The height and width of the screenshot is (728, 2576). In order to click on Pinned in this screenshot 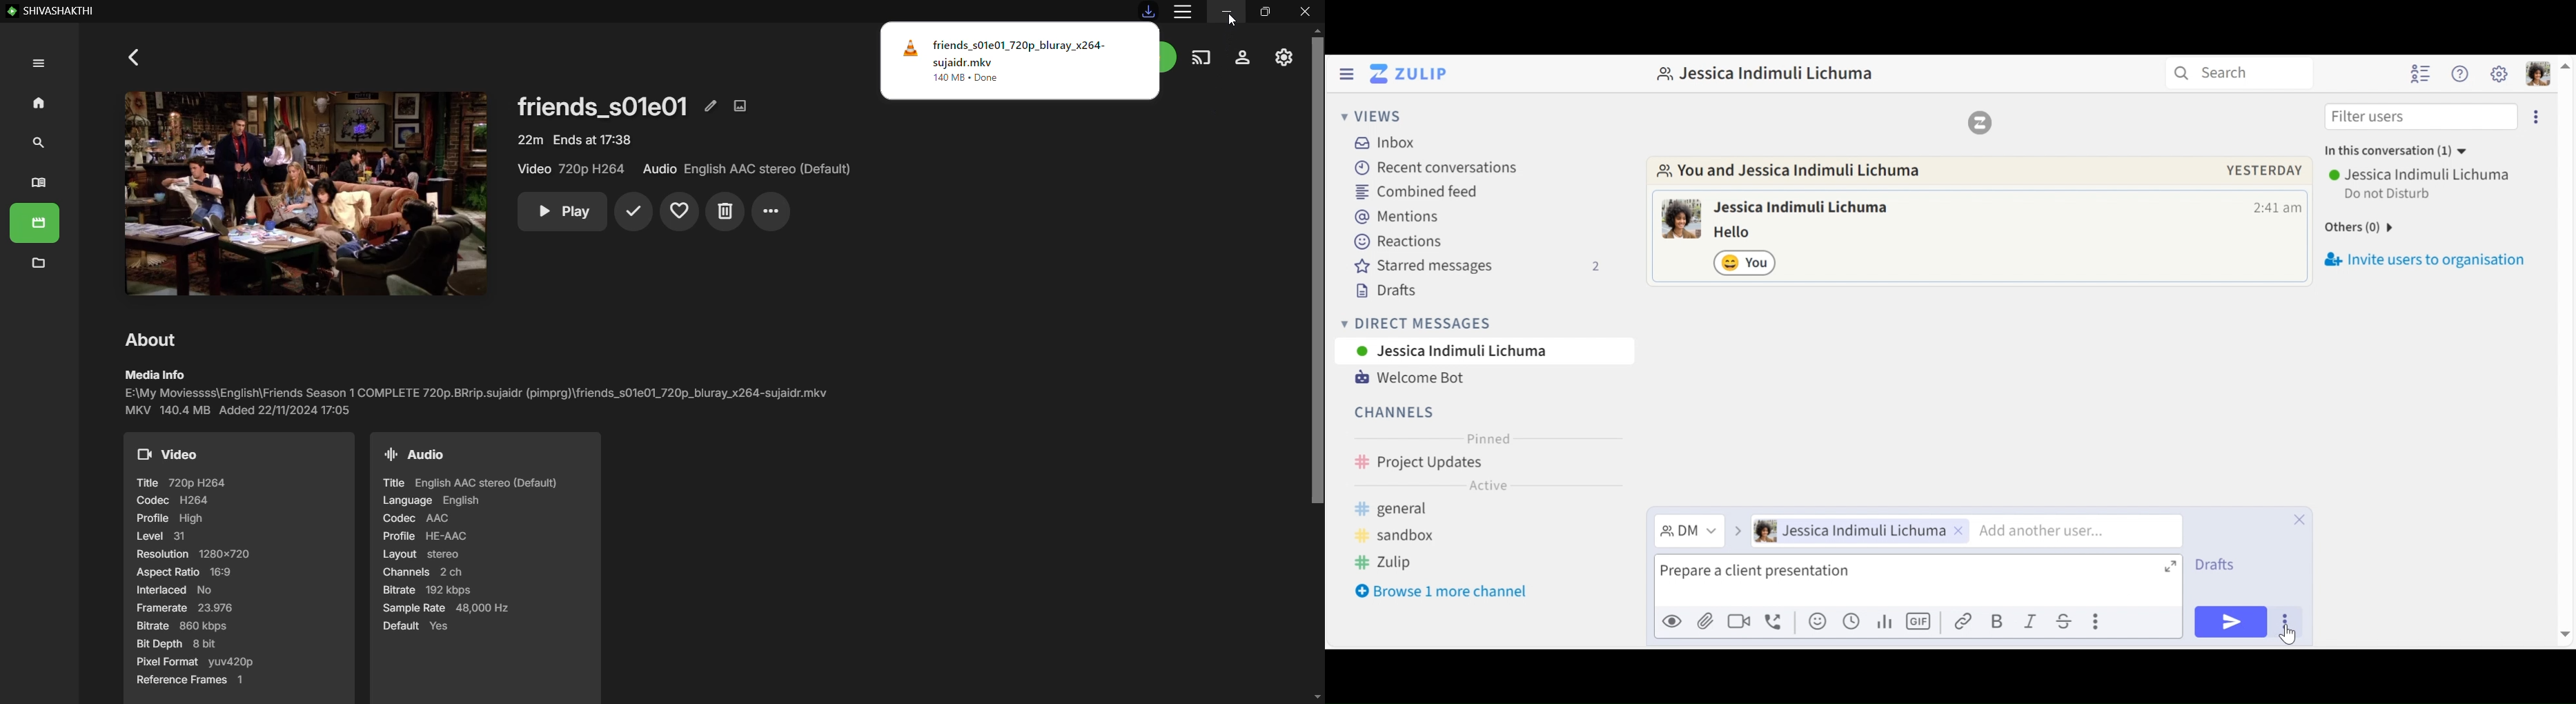, I will do `click(1489, 439)`.